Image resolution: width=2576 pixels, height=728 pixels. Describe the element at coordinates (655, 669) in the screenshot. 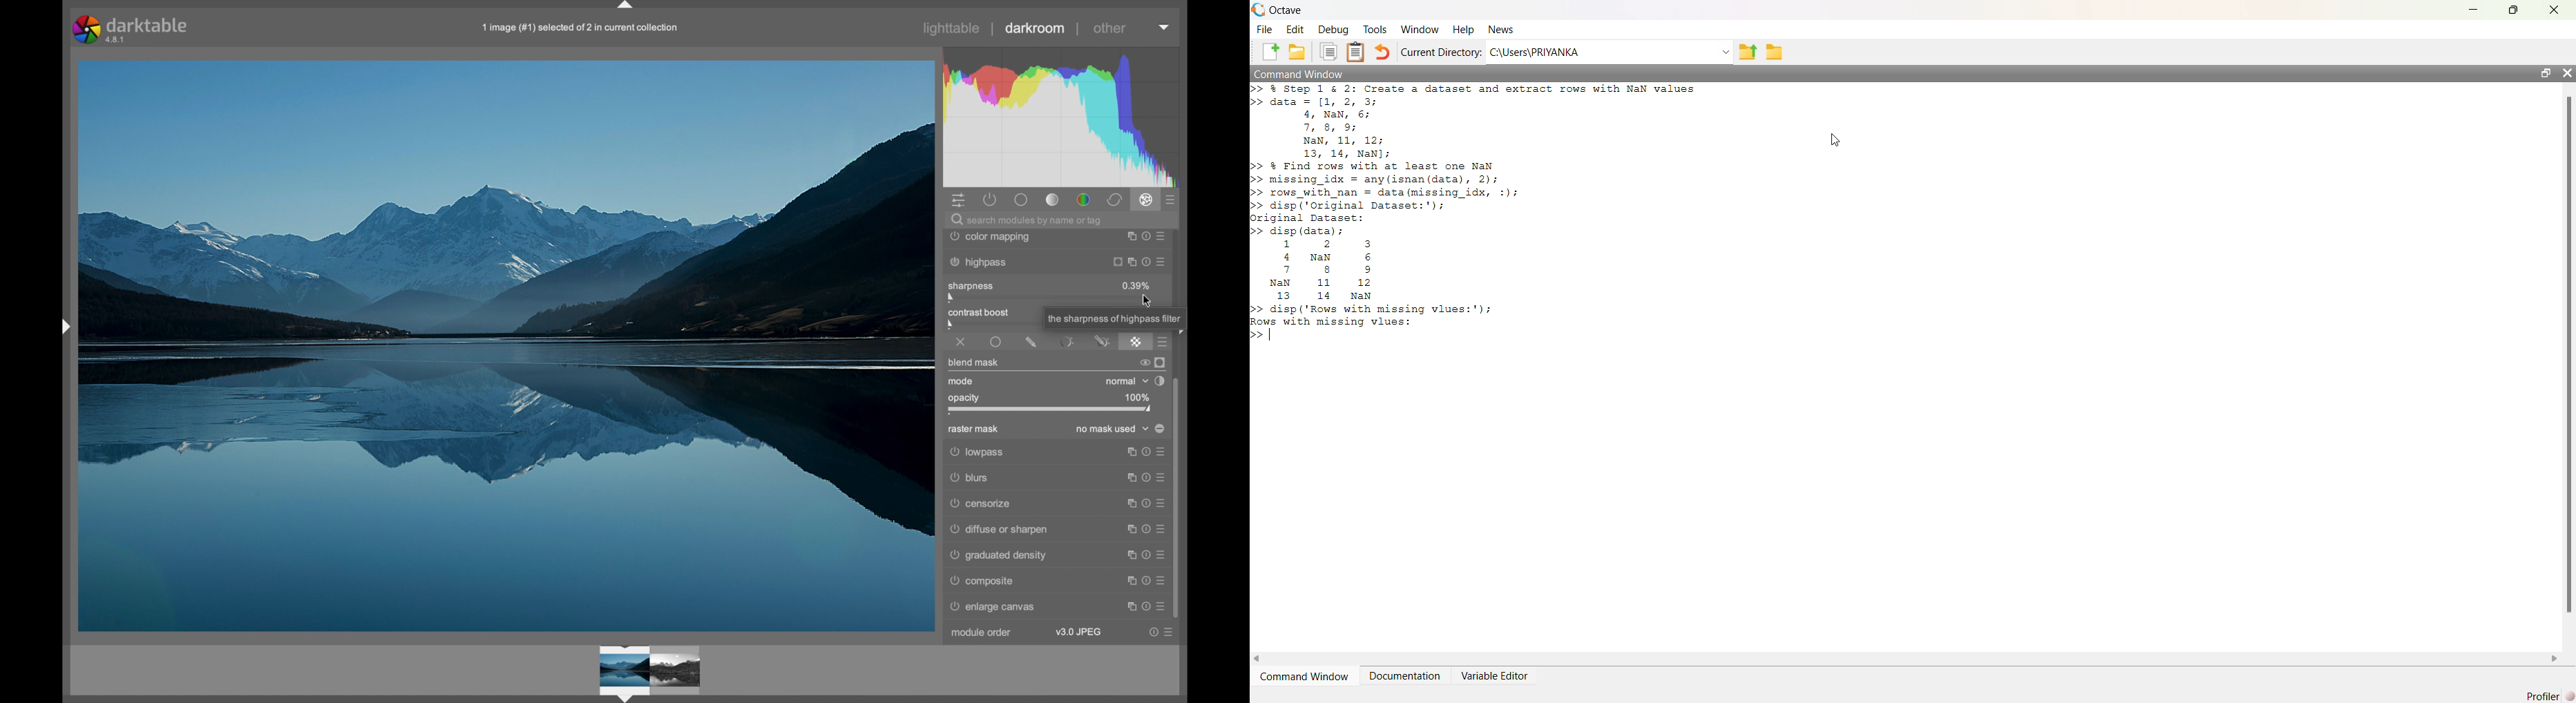

I see `preview image` at that location.